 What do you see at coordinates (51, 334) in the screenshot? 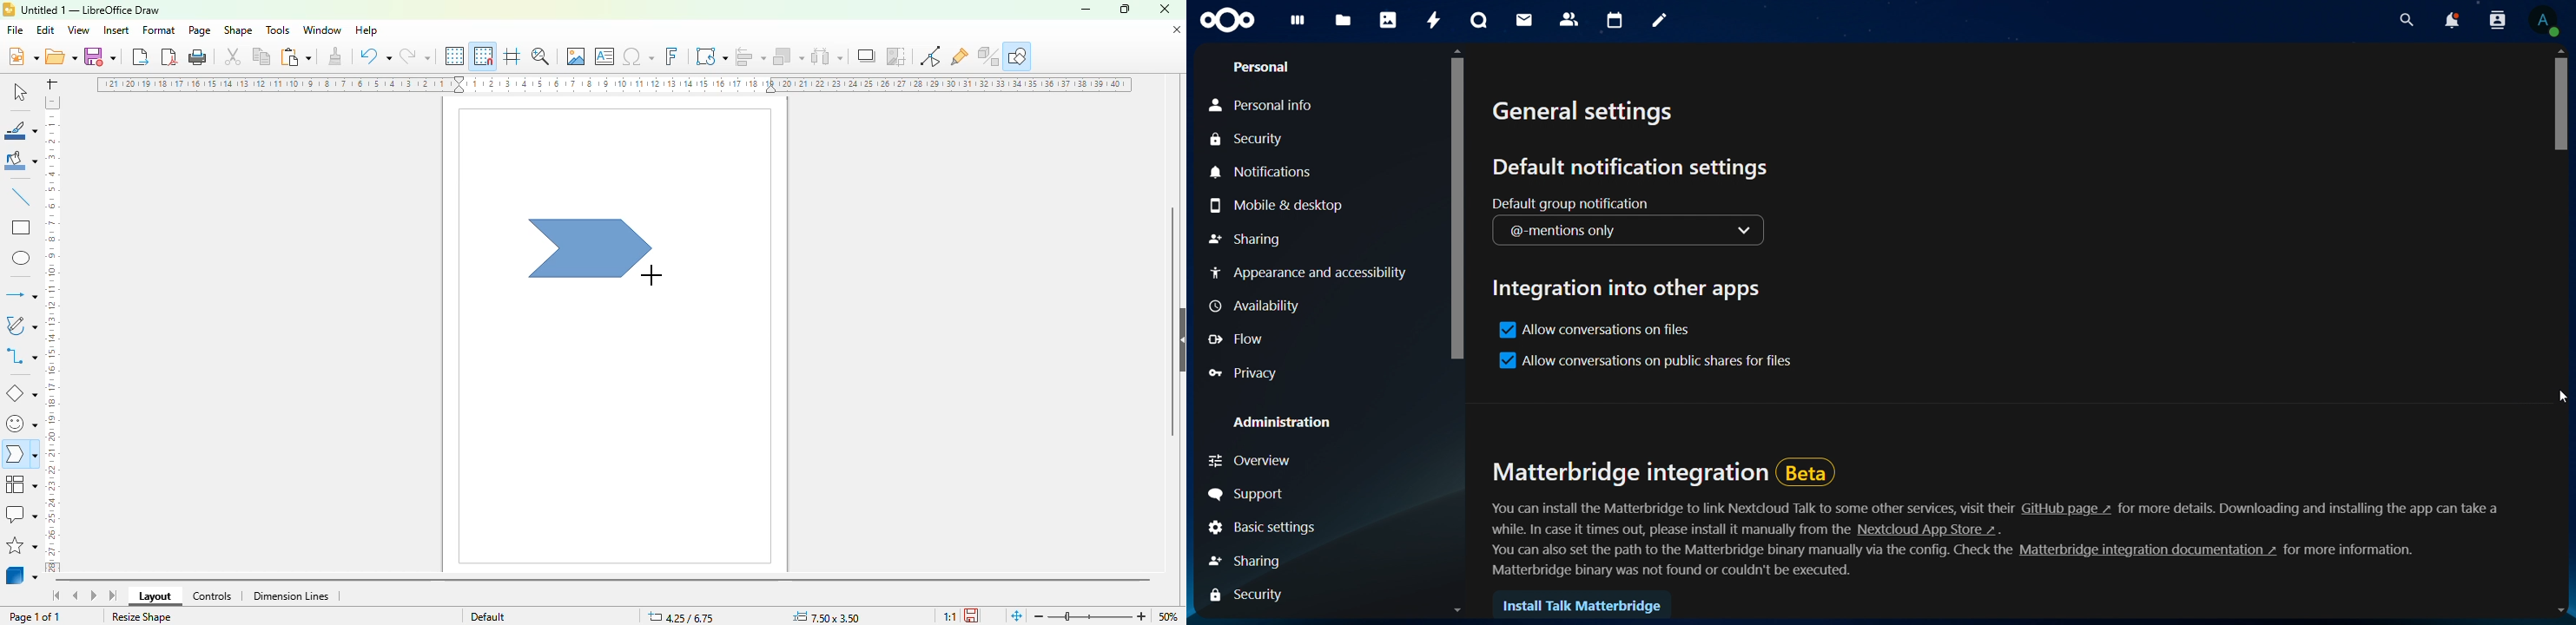
I see `ruler` at bounding box center [51, 334].